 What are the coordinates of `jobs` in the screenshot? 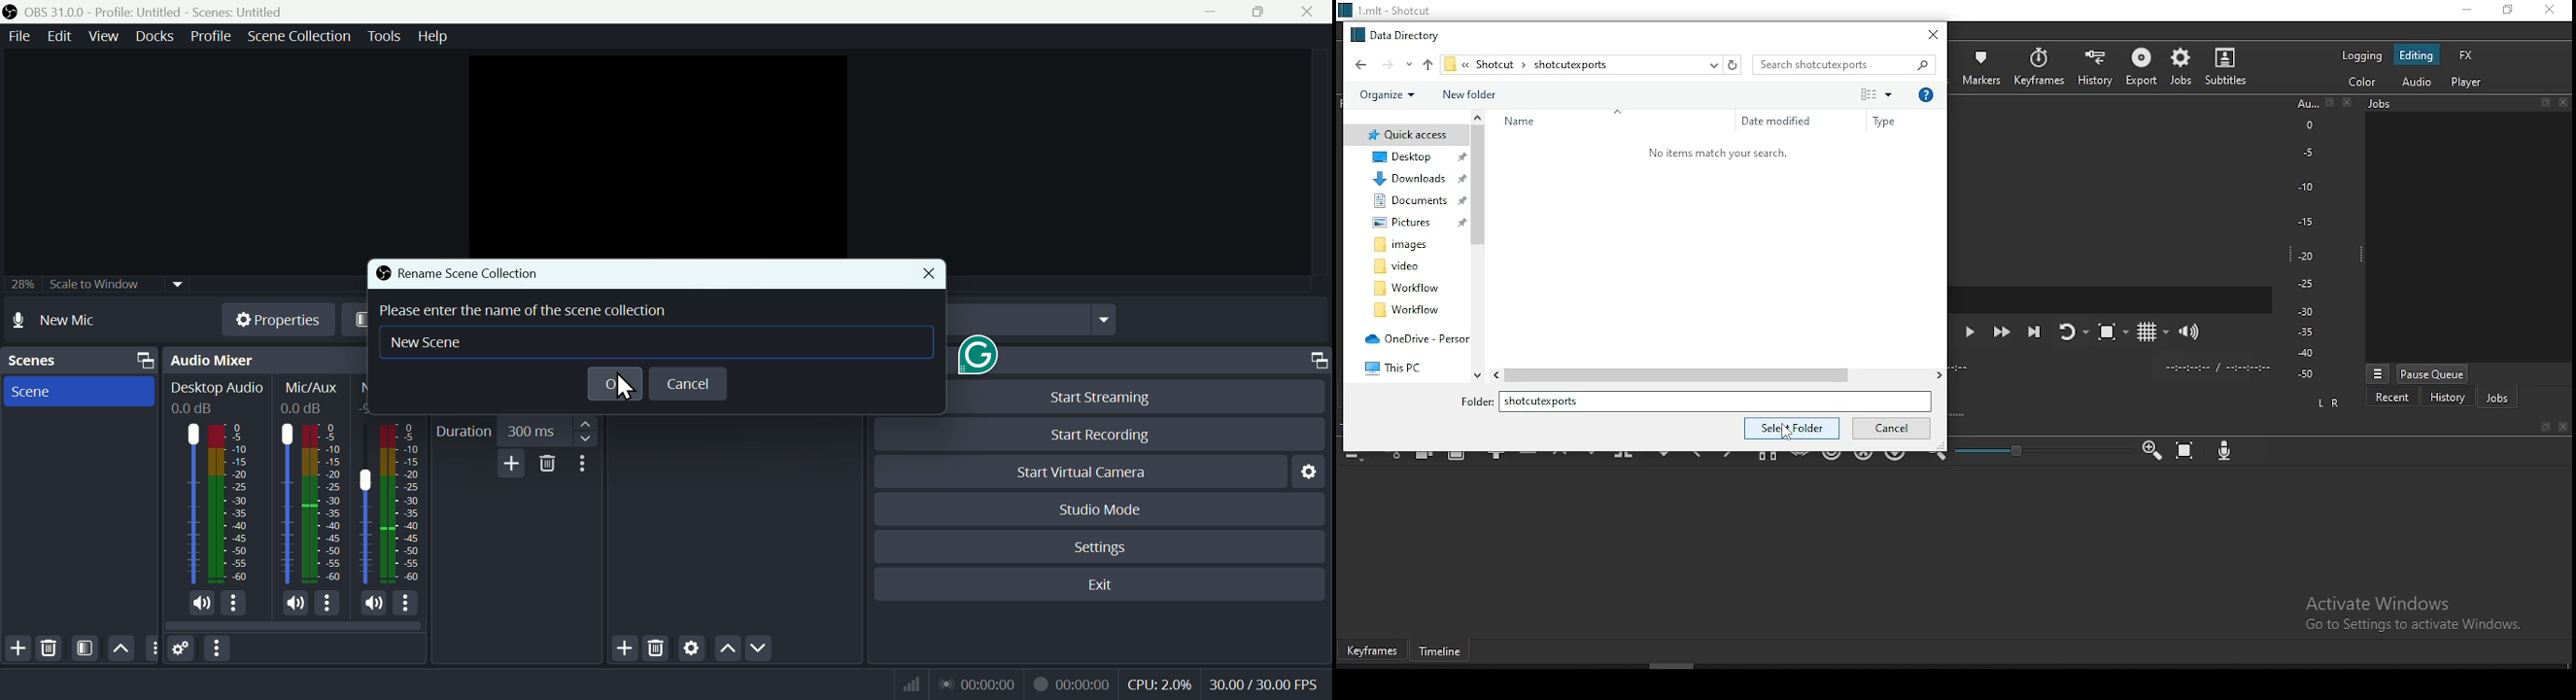 It's located at (2496, 397).